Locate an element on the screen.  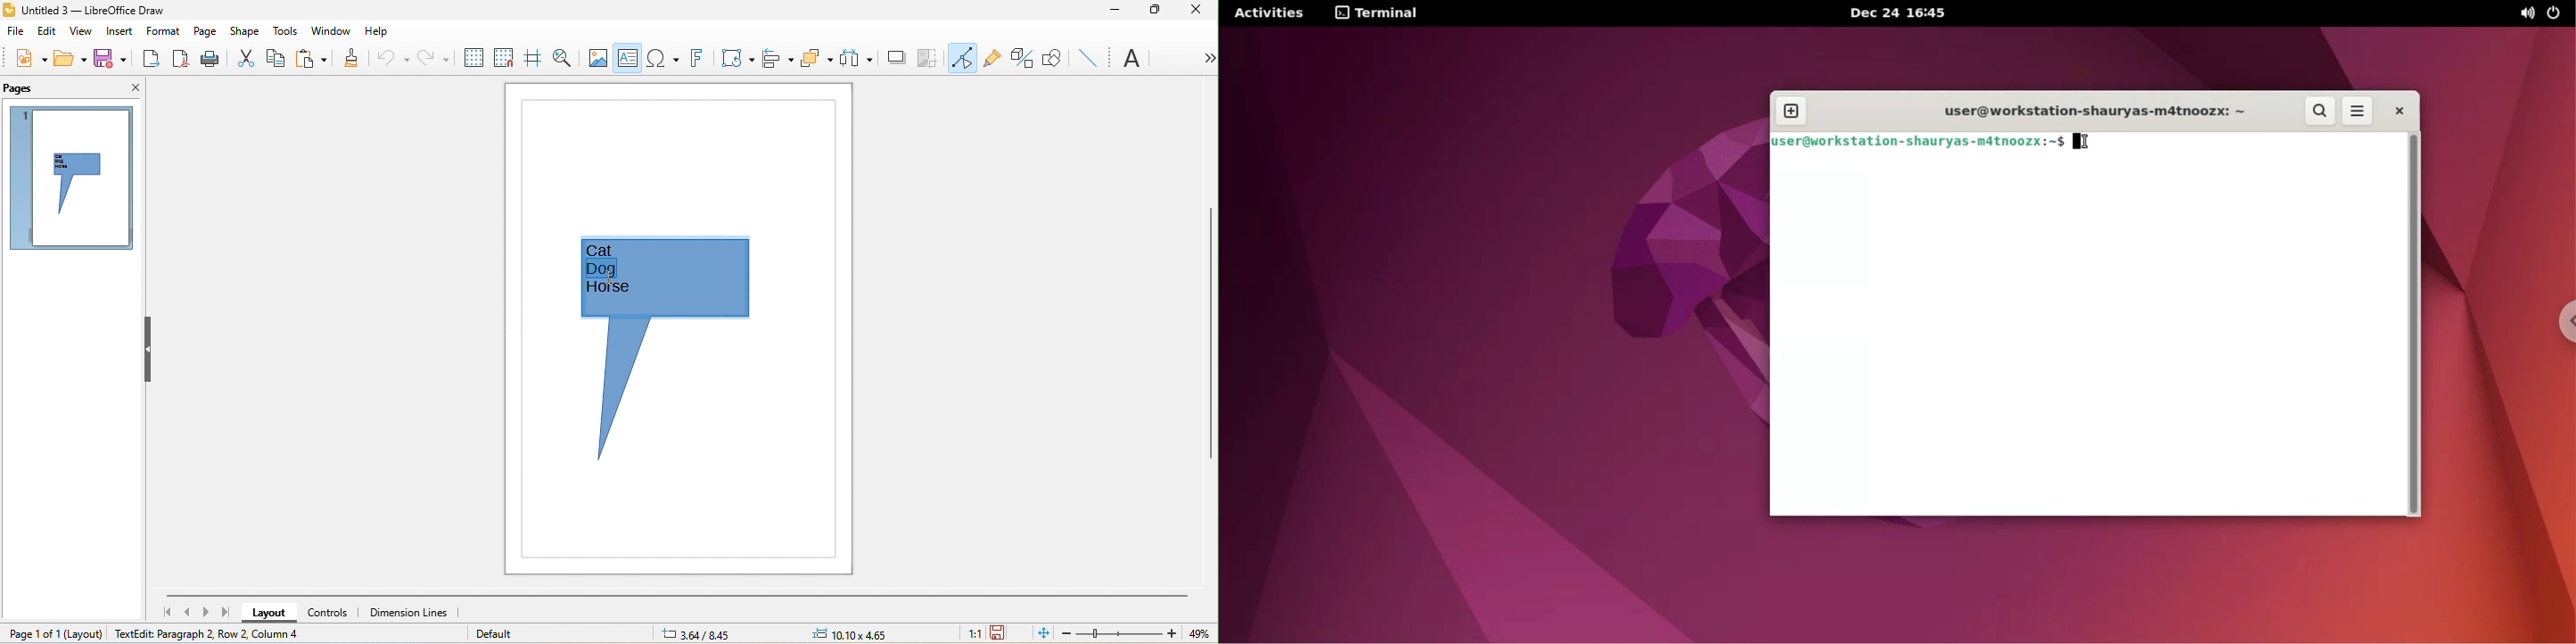
transformation is located at coordinates (737, 61).